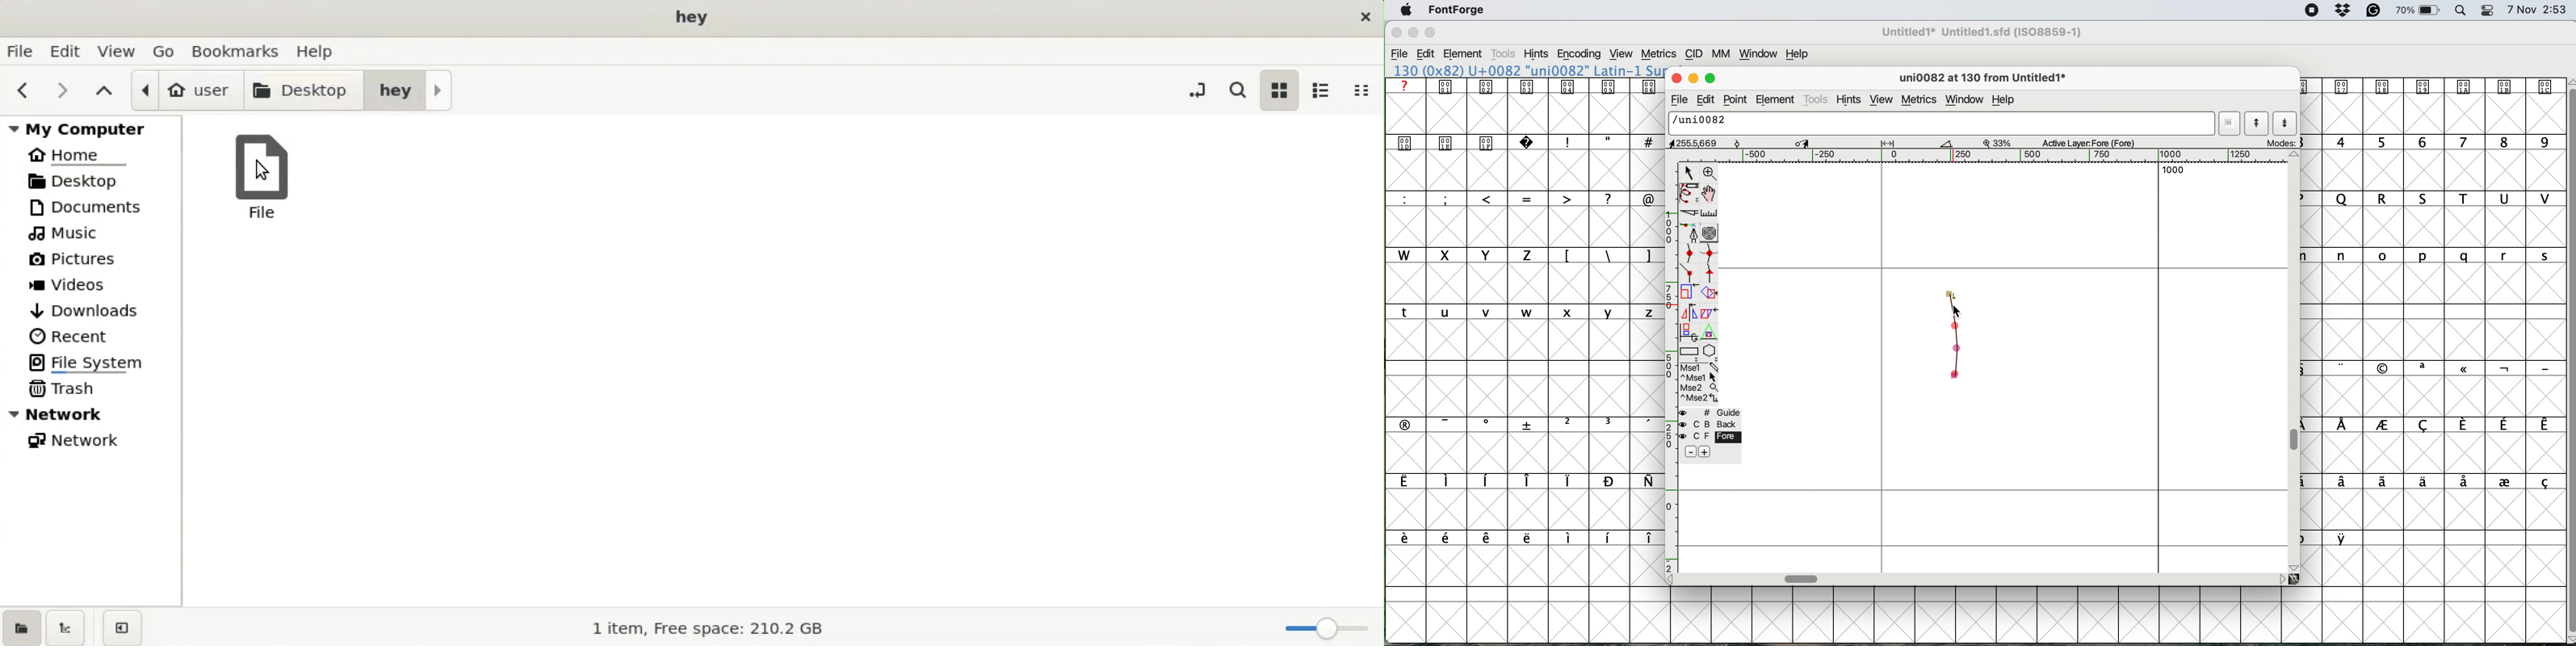 Image resolution: width=2576 pixels, height=672 pixels. Describe the element at coordinates (1525, 86) in the screenshot. I see `special icons` at that location.